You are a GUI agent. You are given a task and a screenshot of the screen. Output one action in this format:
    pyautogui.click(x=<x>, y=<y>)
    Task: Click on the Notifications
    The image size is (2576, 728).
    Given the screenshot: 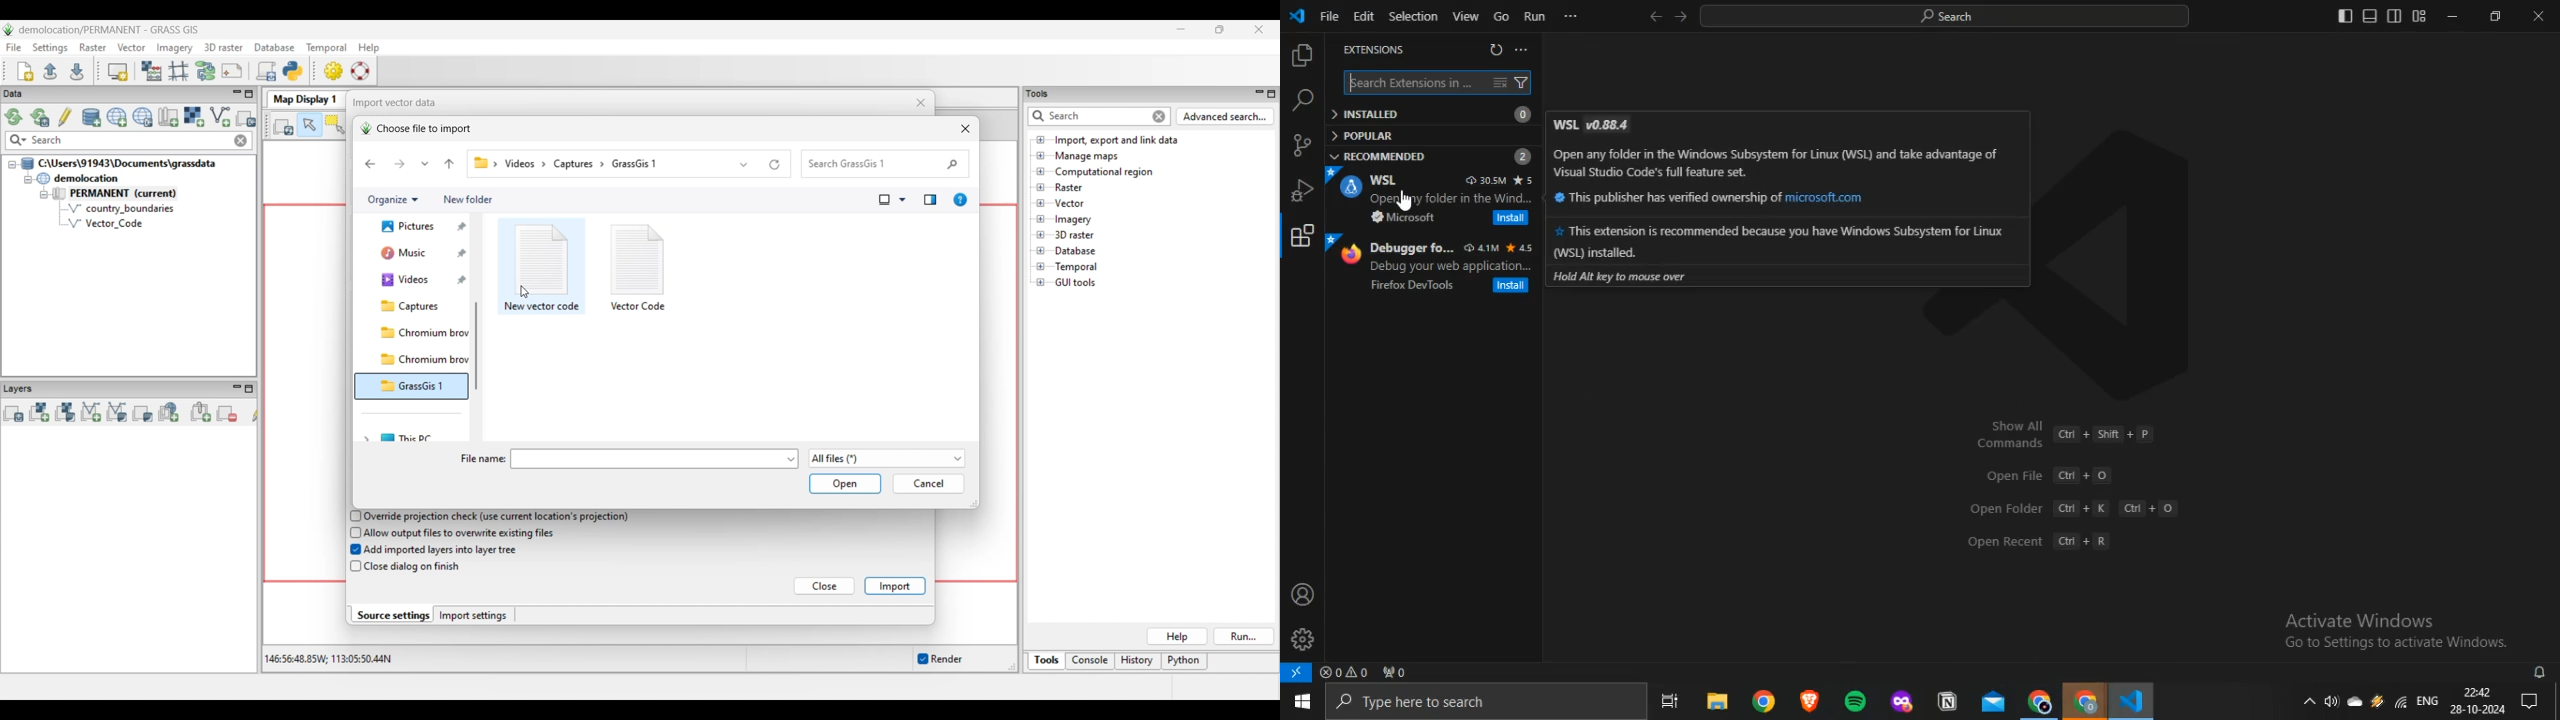 What is the action you would take?
    pyautogui.click(x=2531, y=701)
    